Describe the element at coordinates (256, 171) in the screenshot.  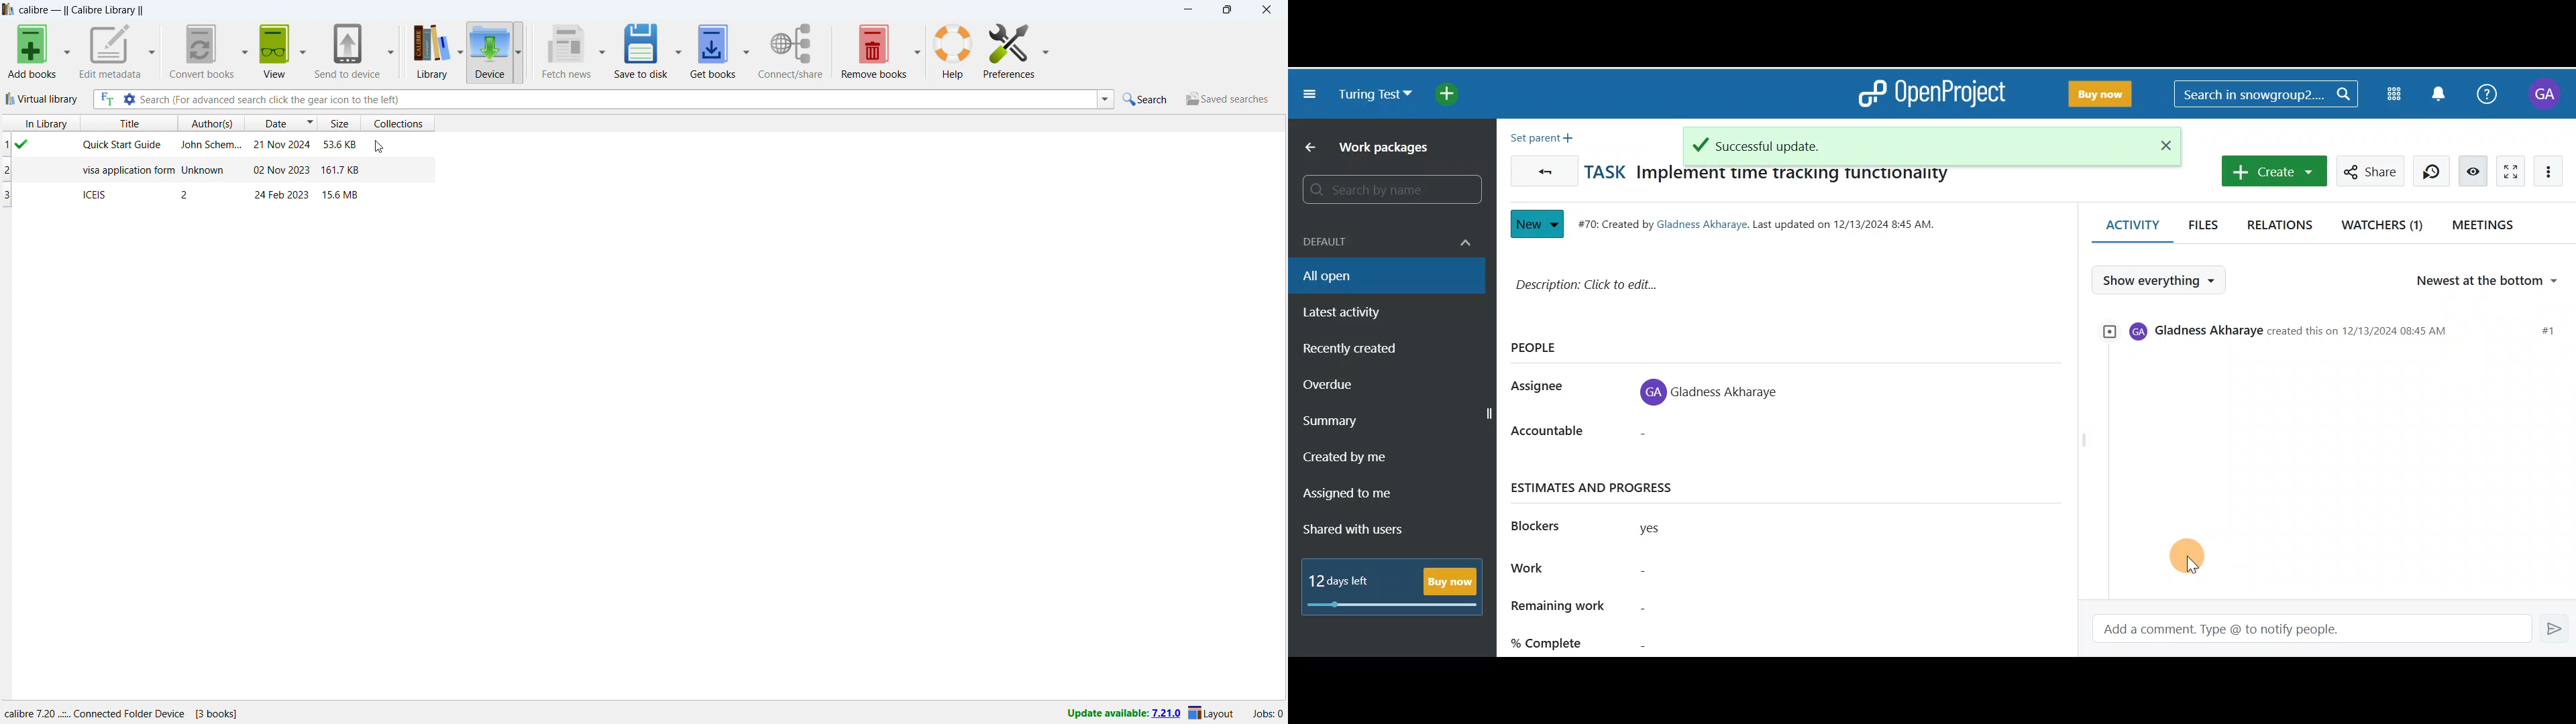
I see `book on device` at that location.